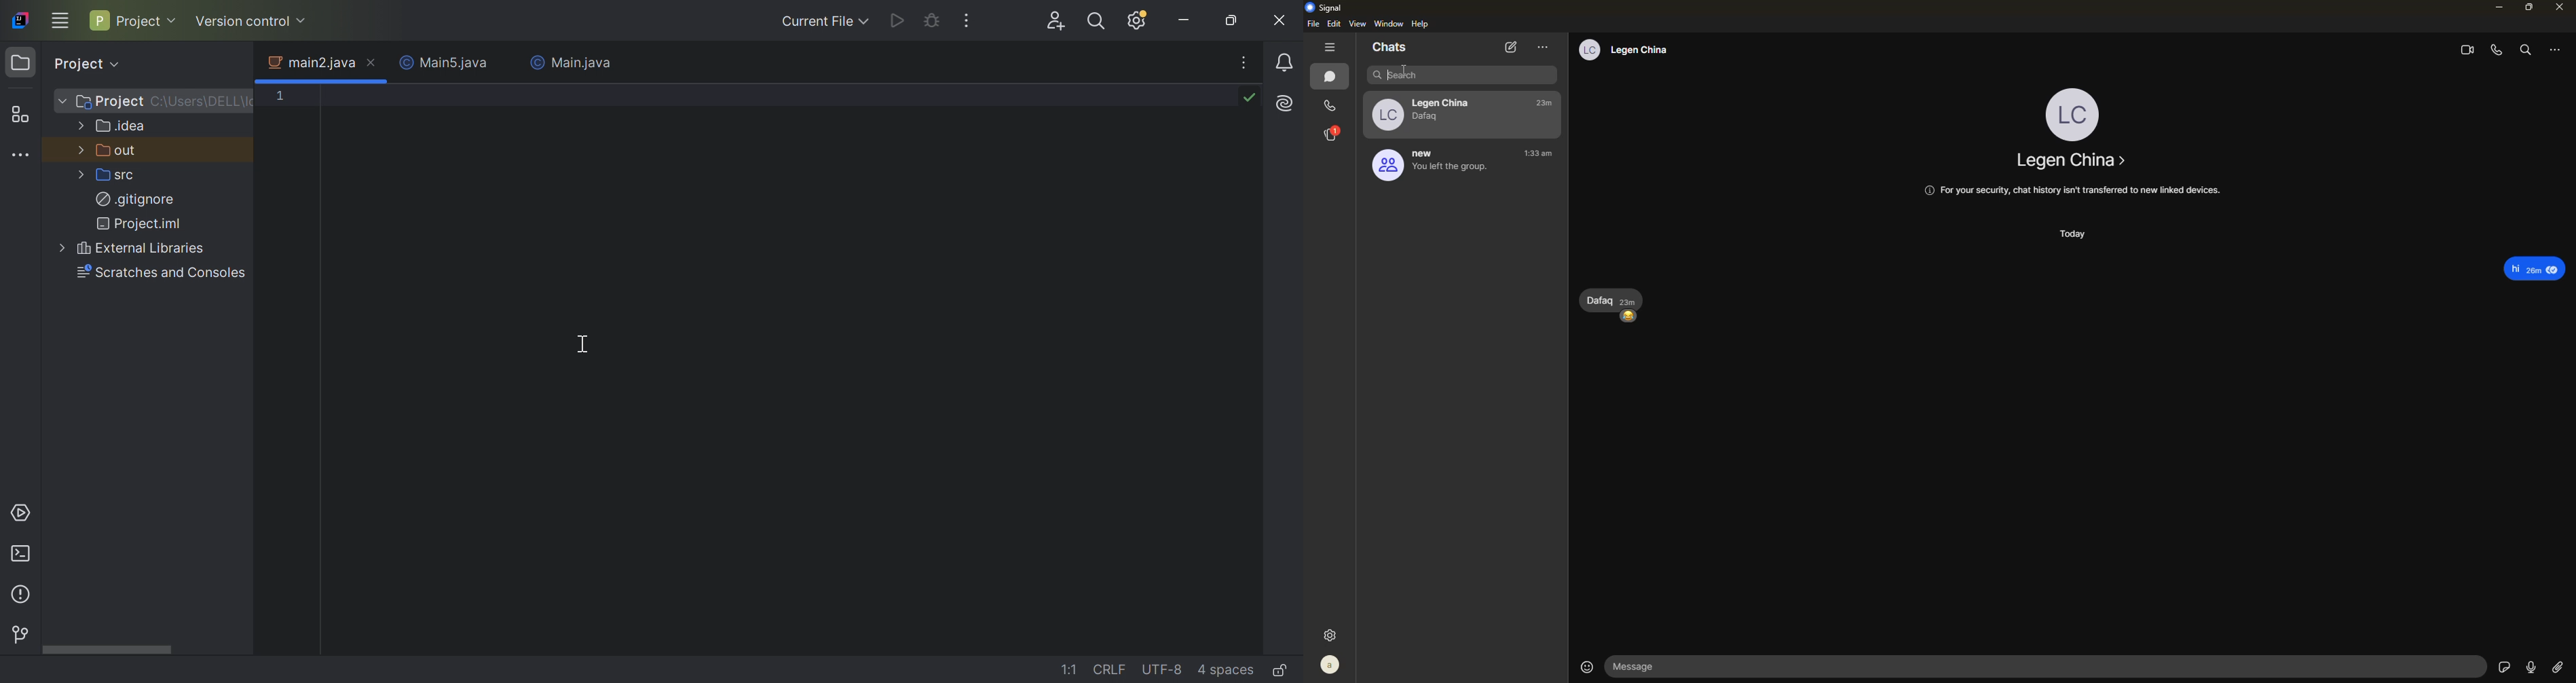 The width and height of the screenshot is (2576, 700). What do you see at coordinates (2072, 191) in the screenshot?
I see `@ For your security, chat history isn't transferred to new linked devices.` at bounding box center [2072, 191].